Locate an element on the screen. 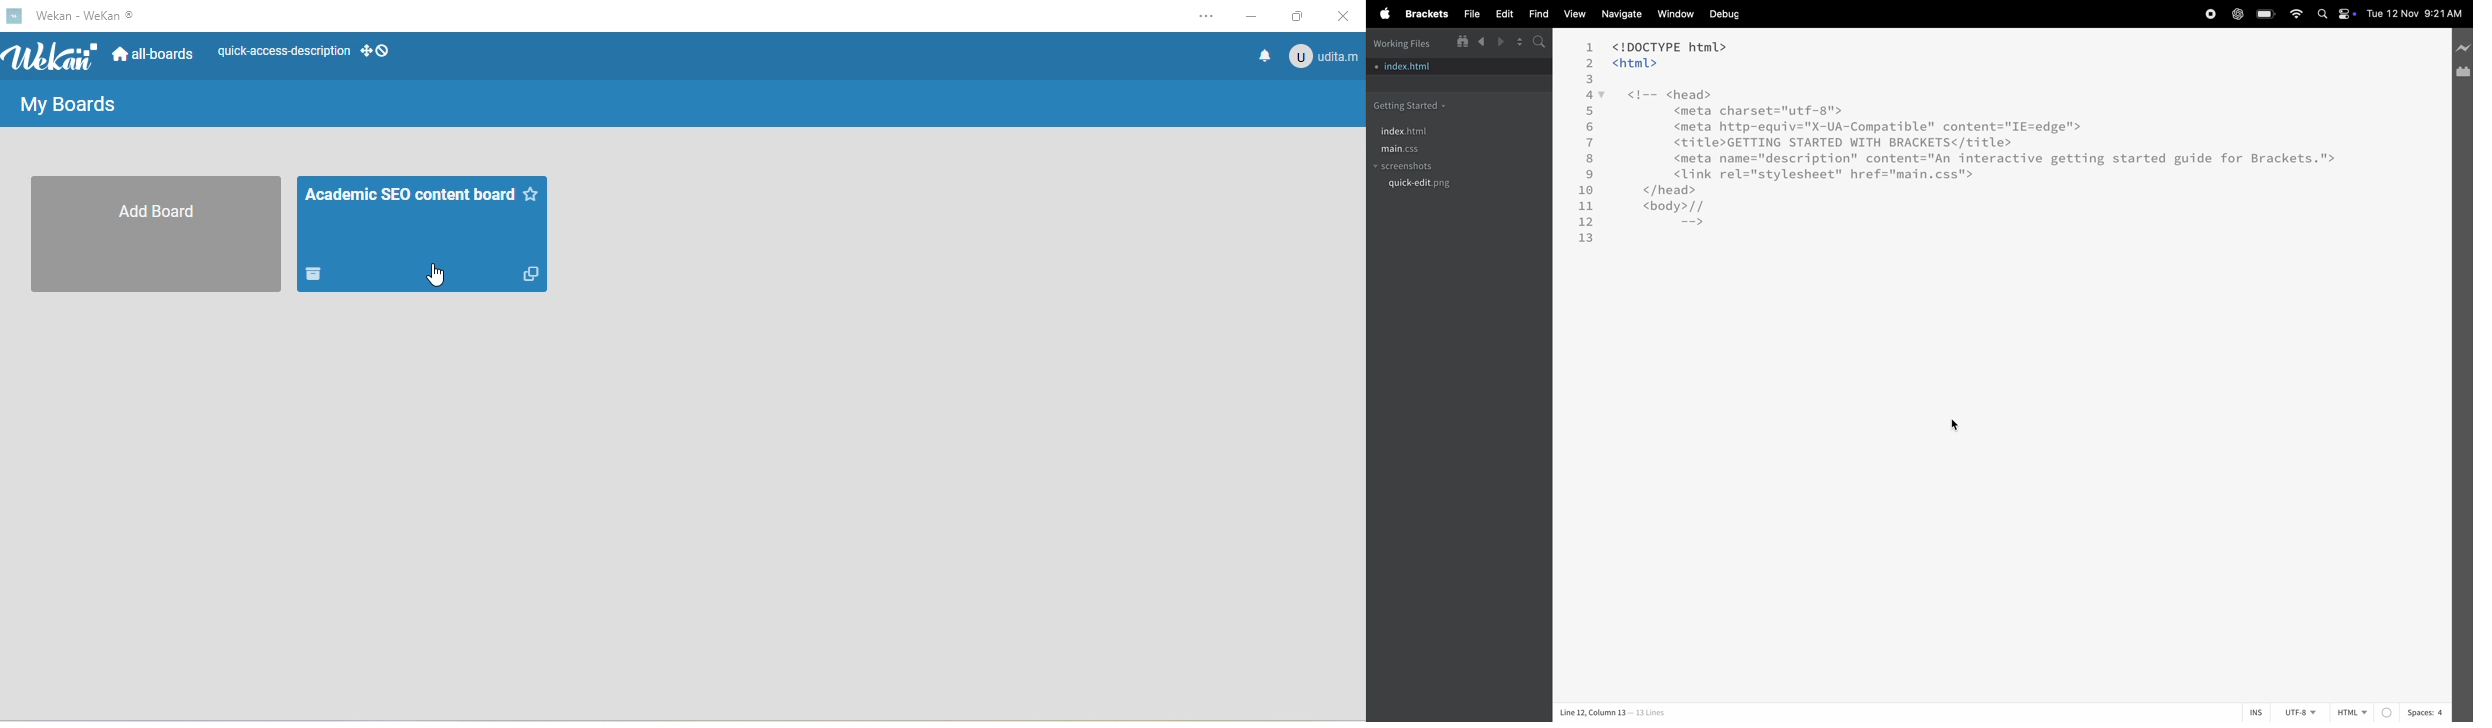 The width and height of the screenshot is (2492, 728). duplicate this board is located at coordinates (528, 271).